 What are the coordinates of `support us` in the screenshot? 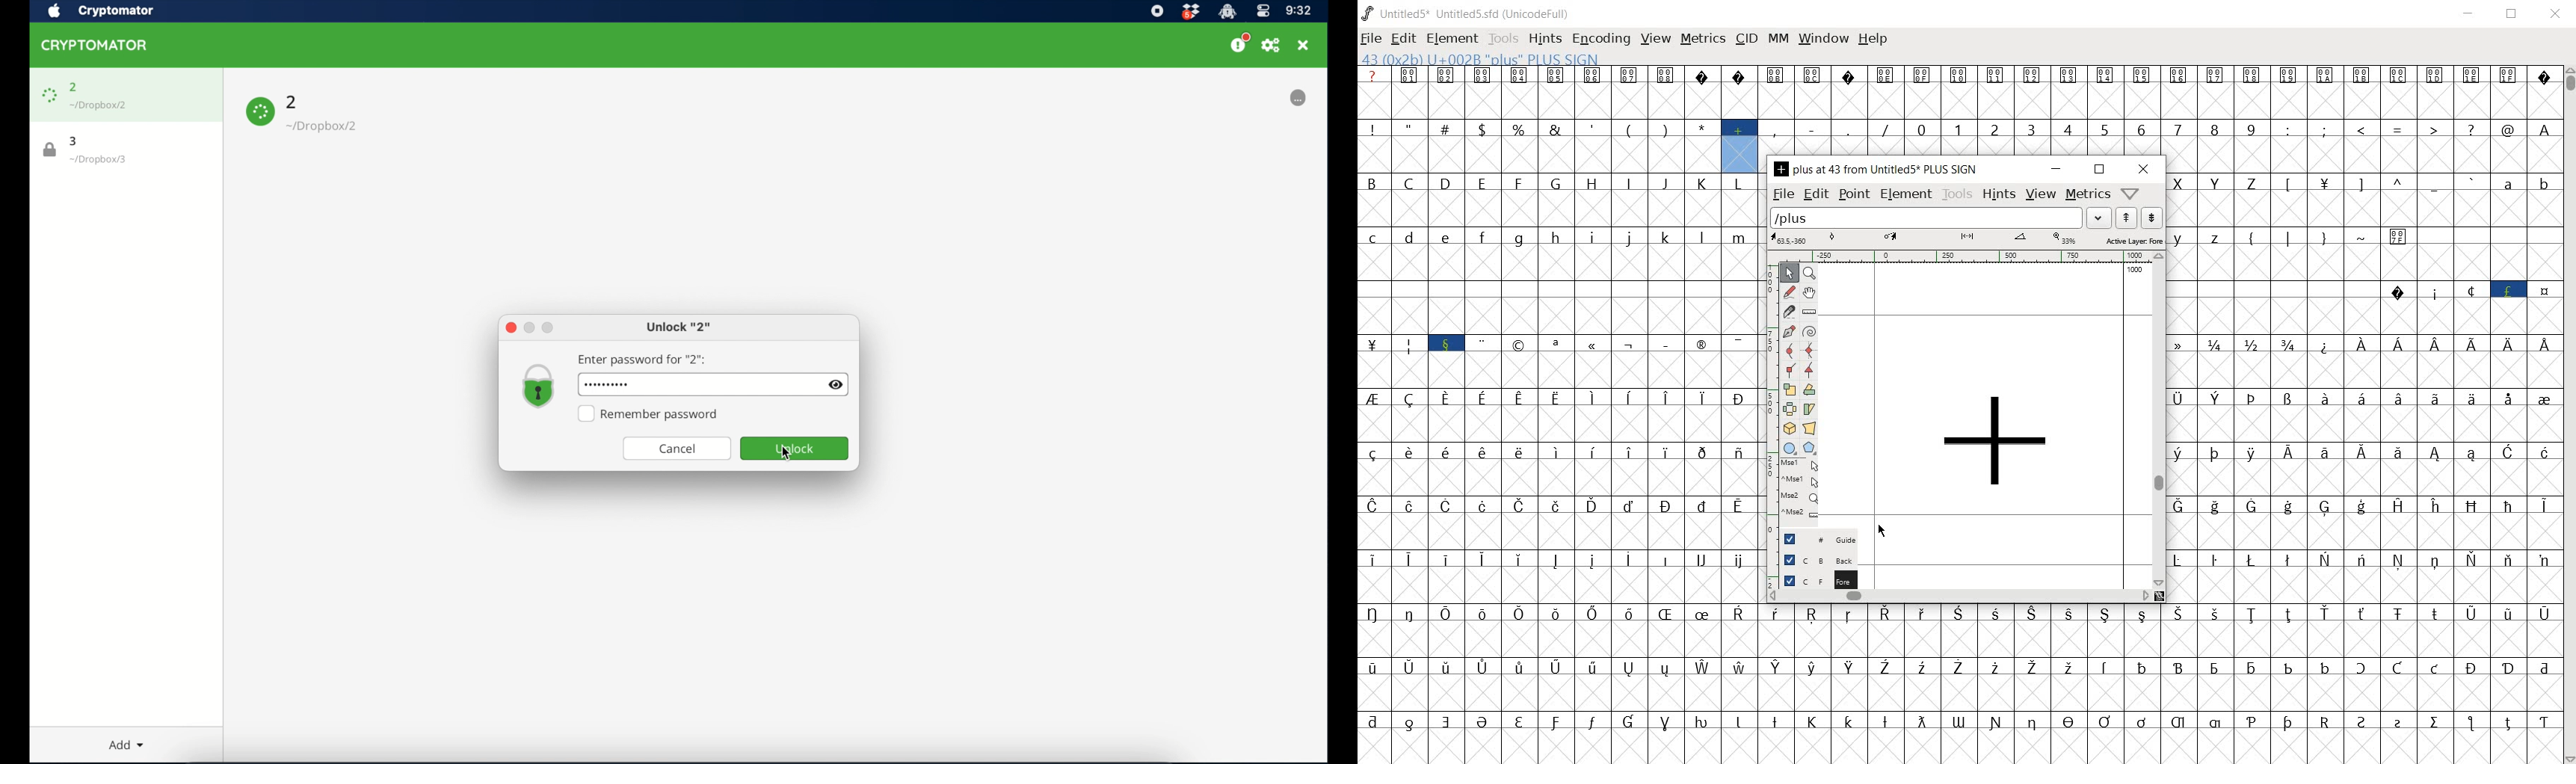 It's located at (1241, 44).